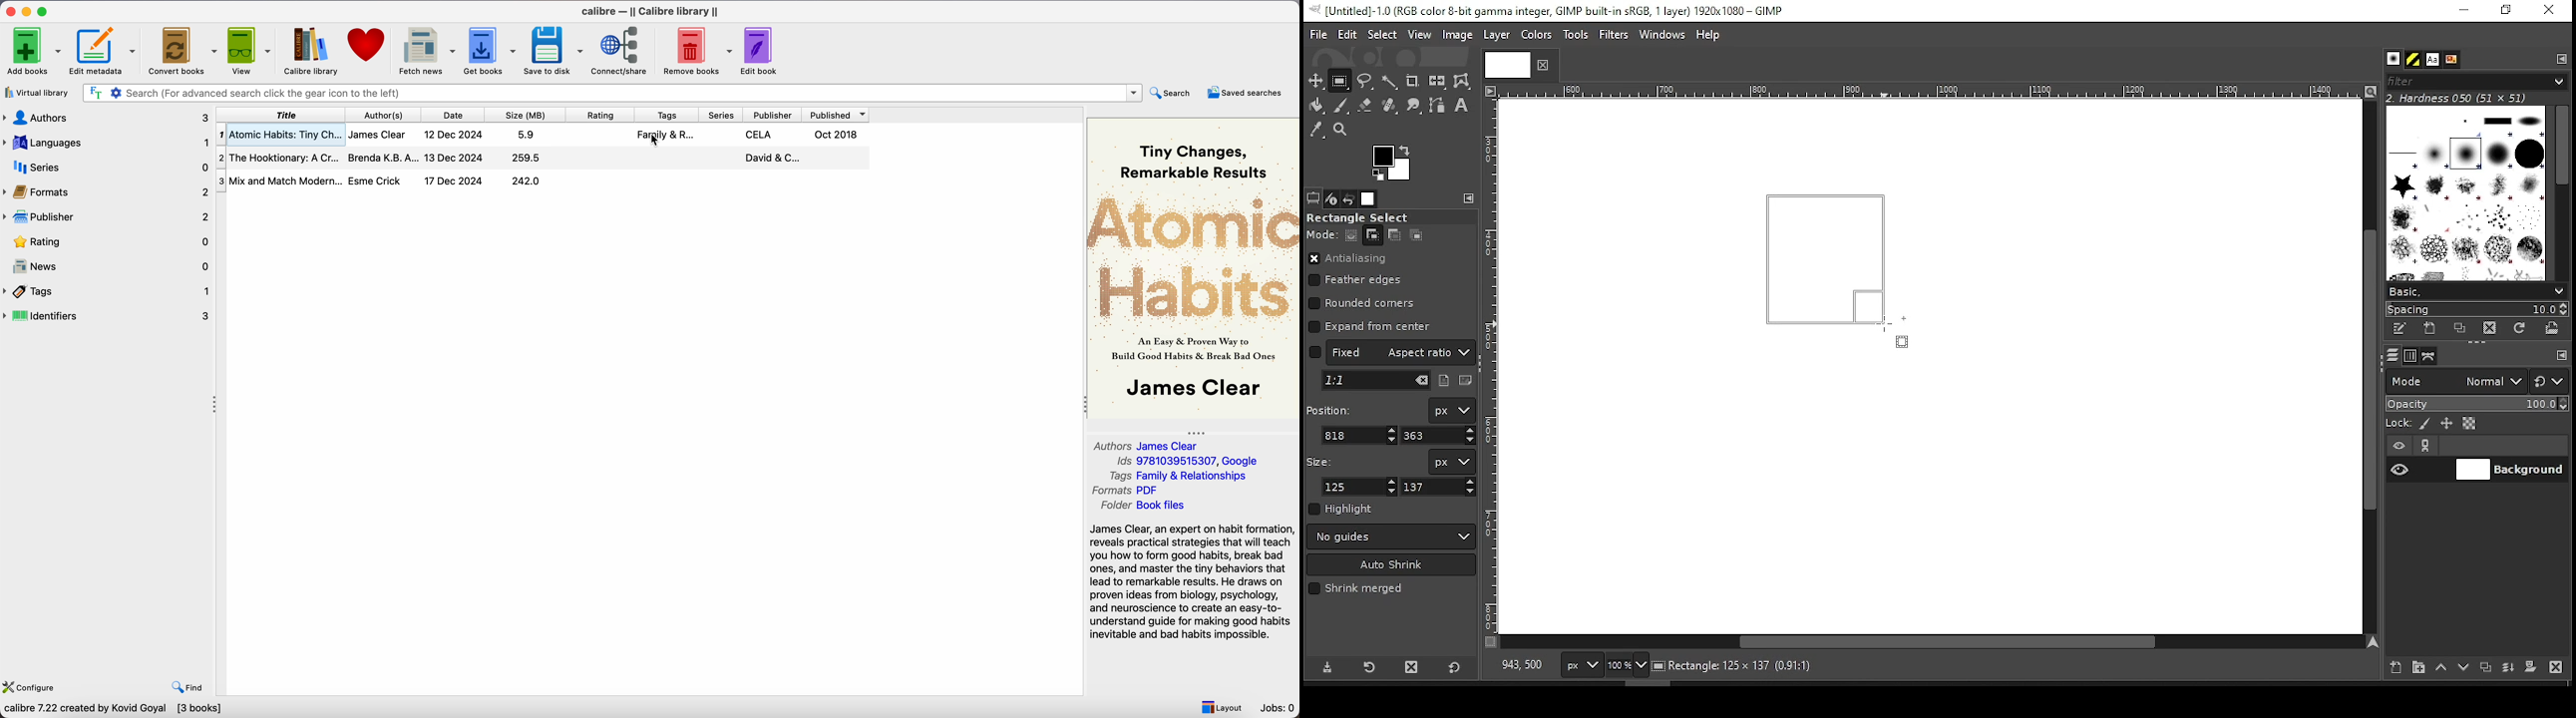  What do you see at coordinates (1893, 331) in the screenshot?
I see `mouse pointer` at bounding box center [1893, 331].